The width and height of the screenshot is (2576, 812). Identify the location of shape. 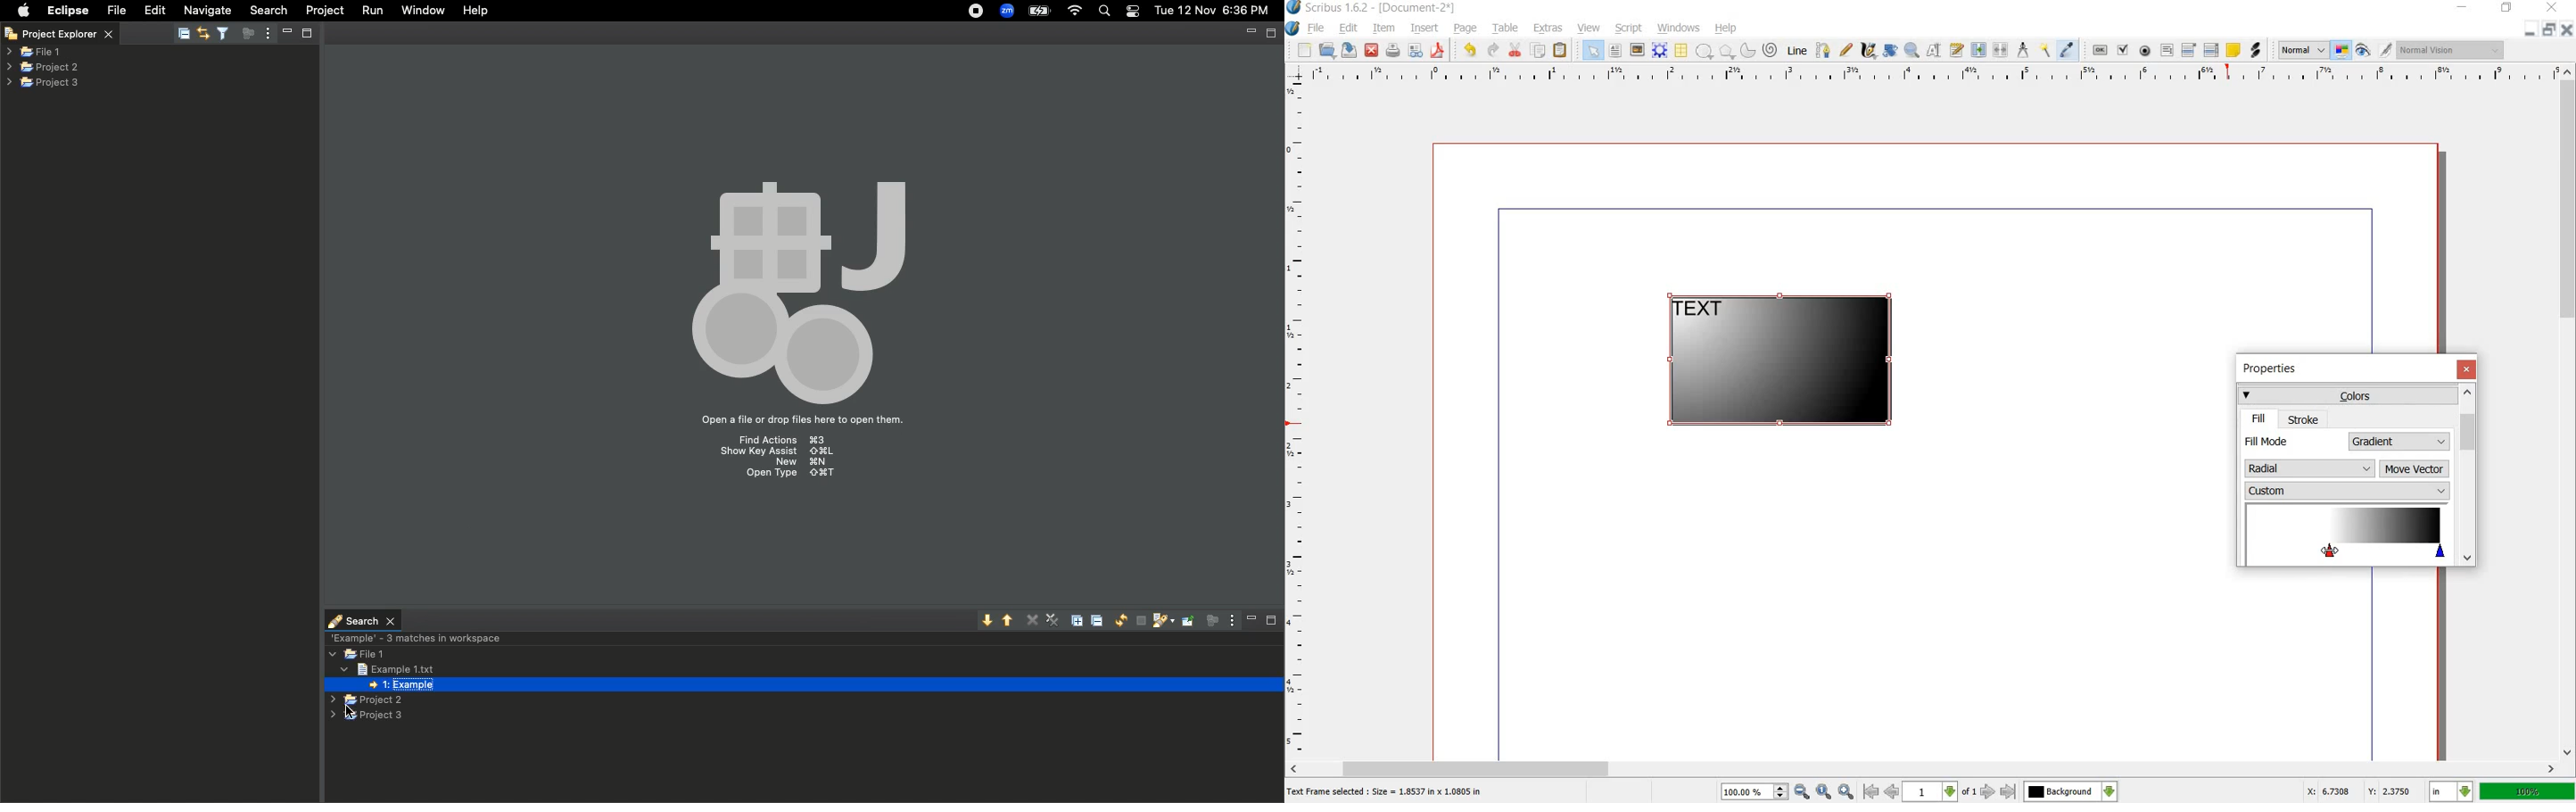
(1704, 52).